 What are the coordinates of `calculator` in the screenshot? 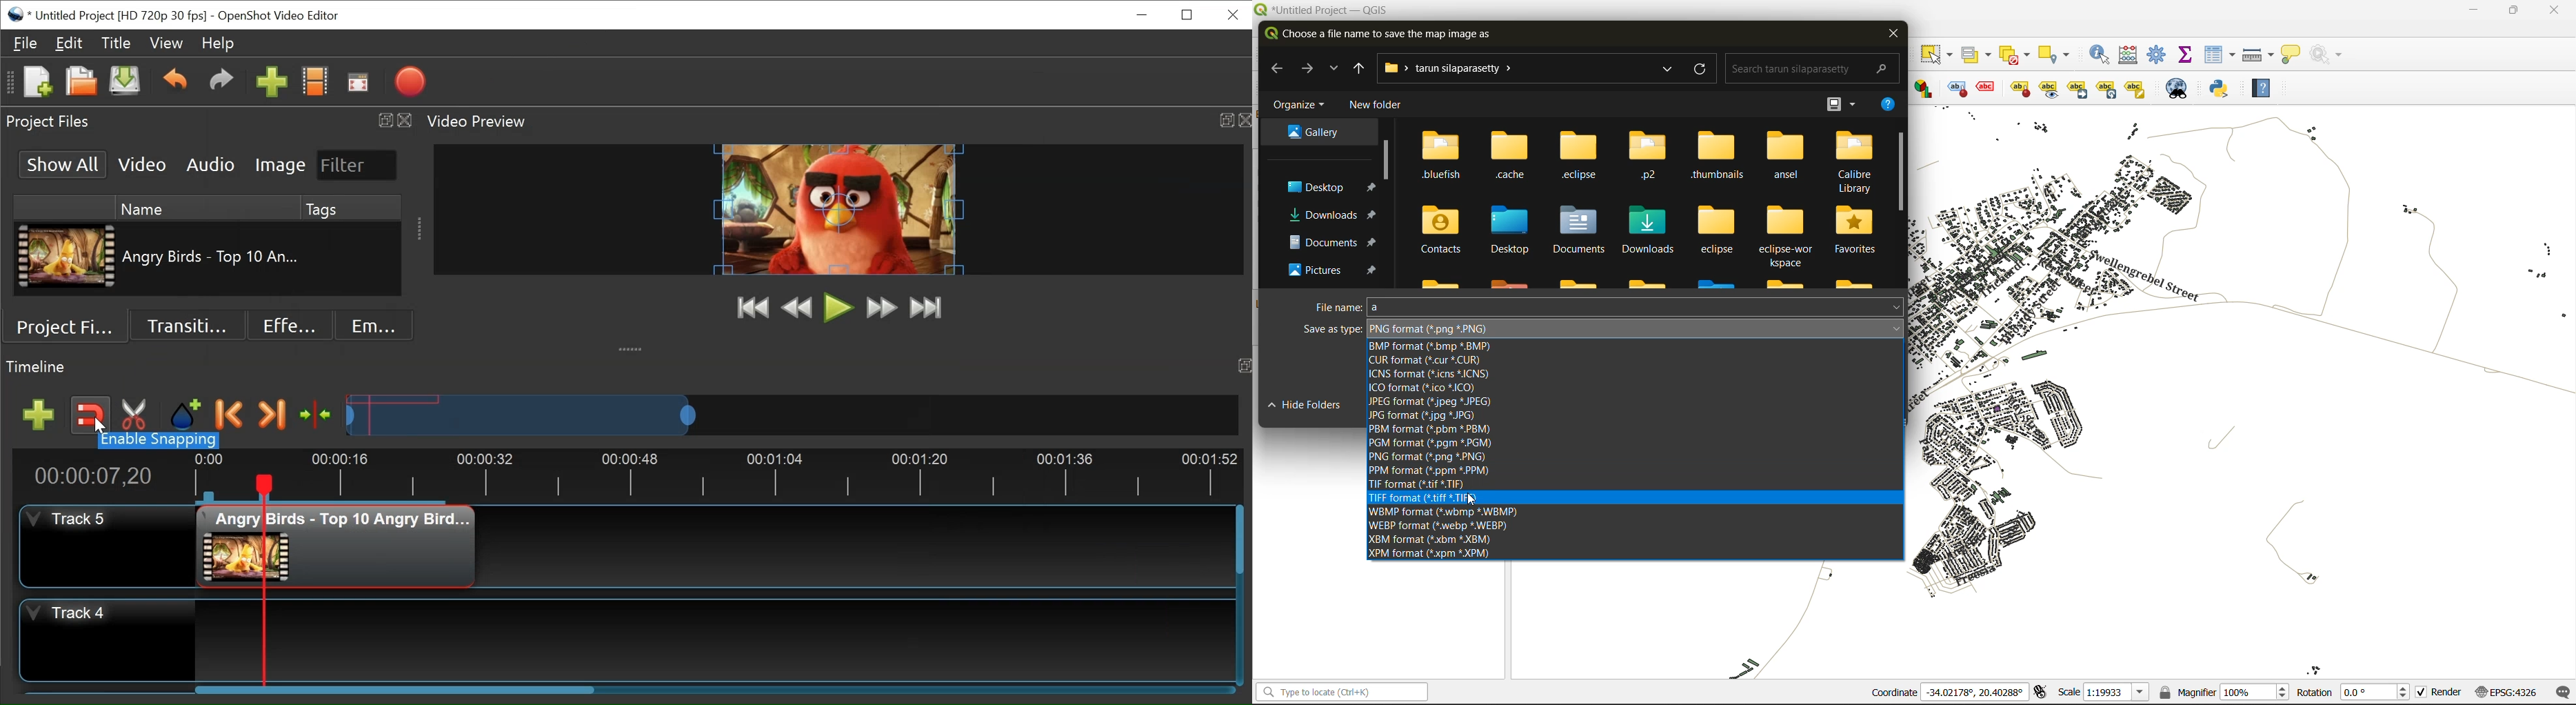 It's located at (2131, 55).